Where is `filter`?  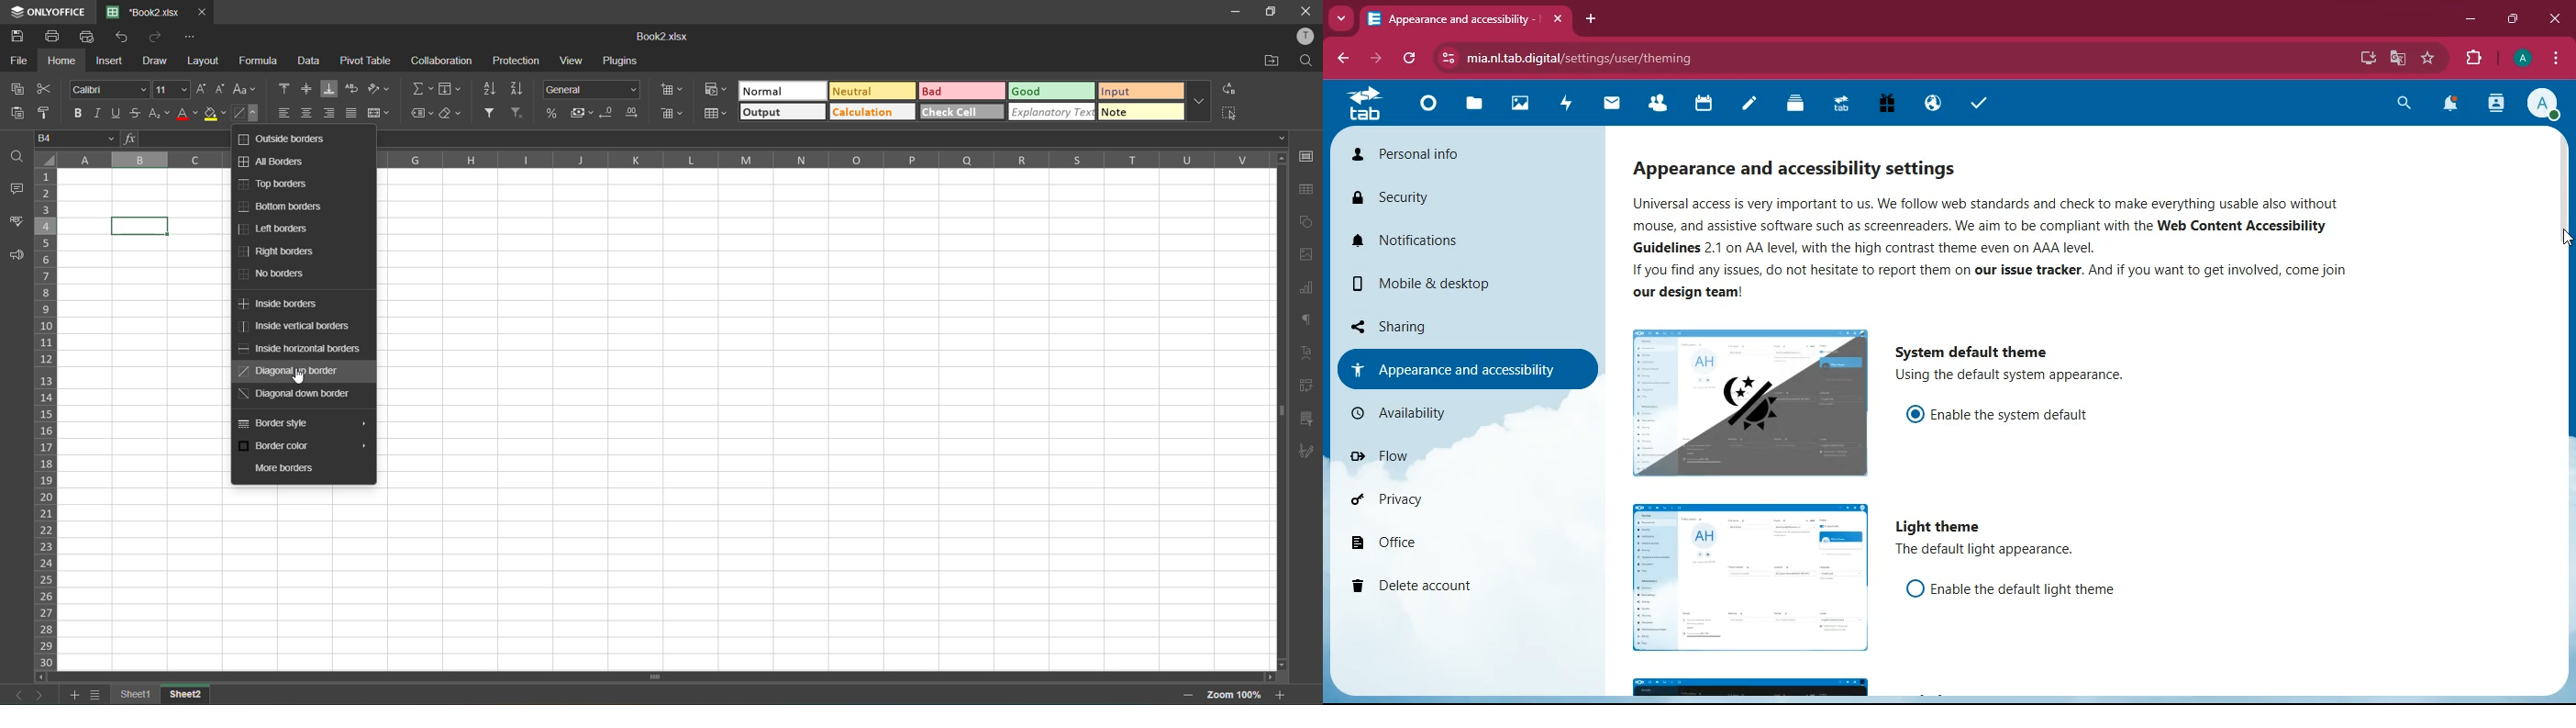 filter is located at coordinates (488, 112).